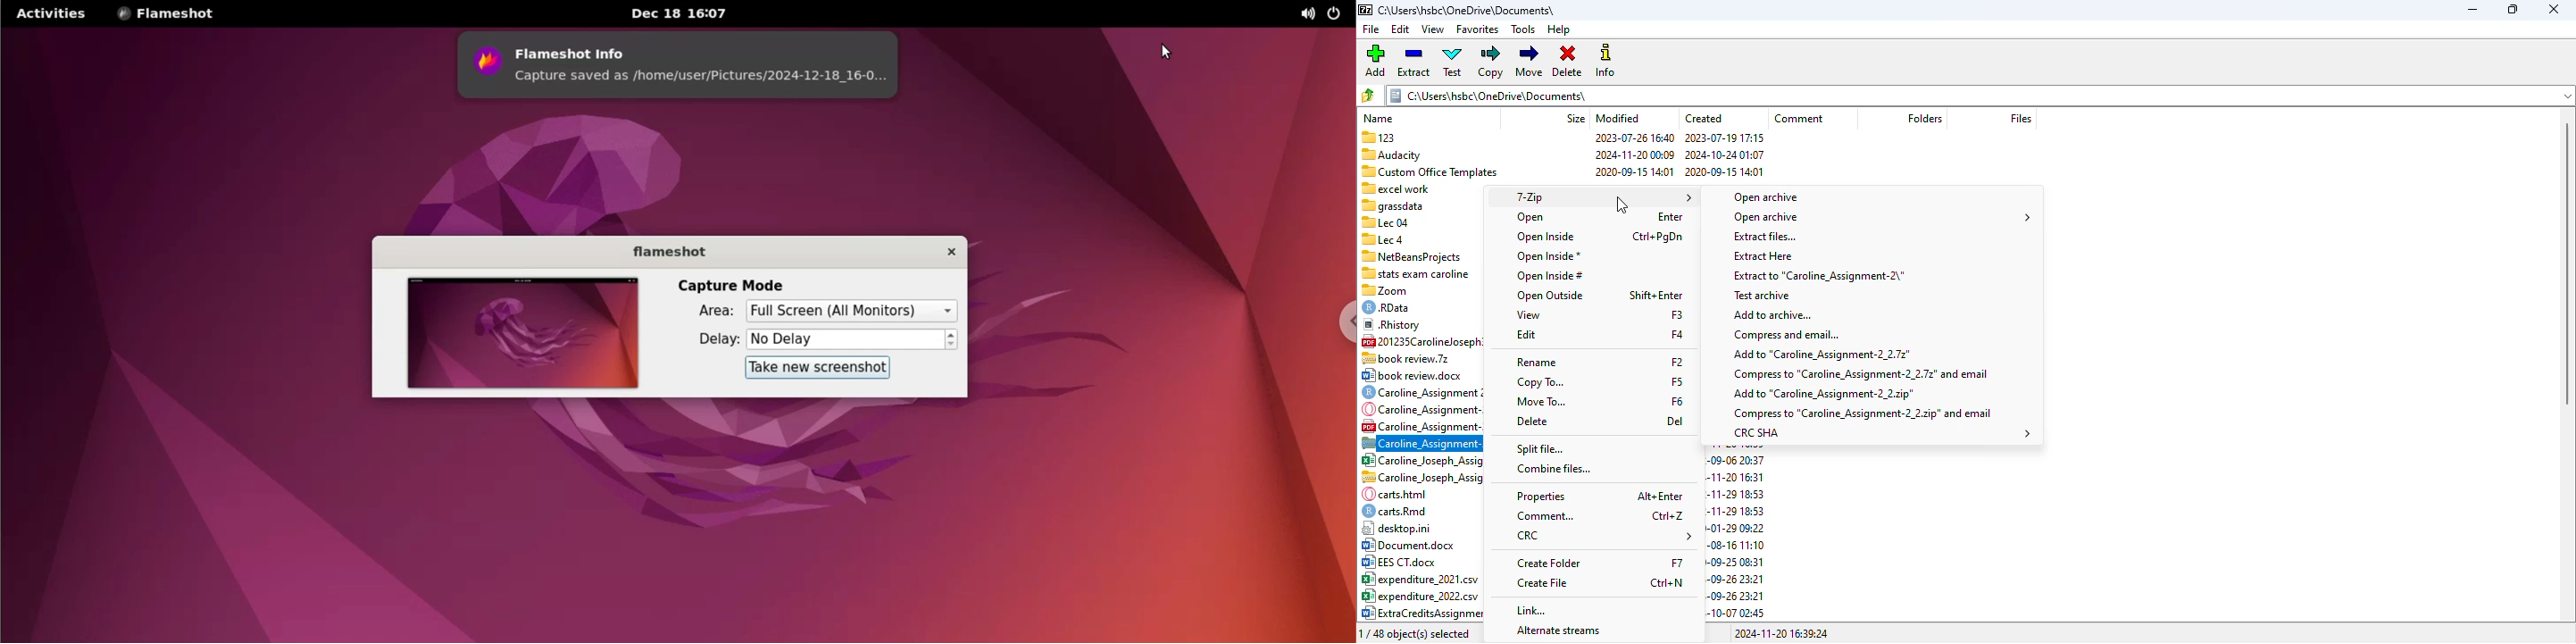 This screenshot has height=644, width=2576. I want to click on compress to .7z file and email, so click(1859, 374).